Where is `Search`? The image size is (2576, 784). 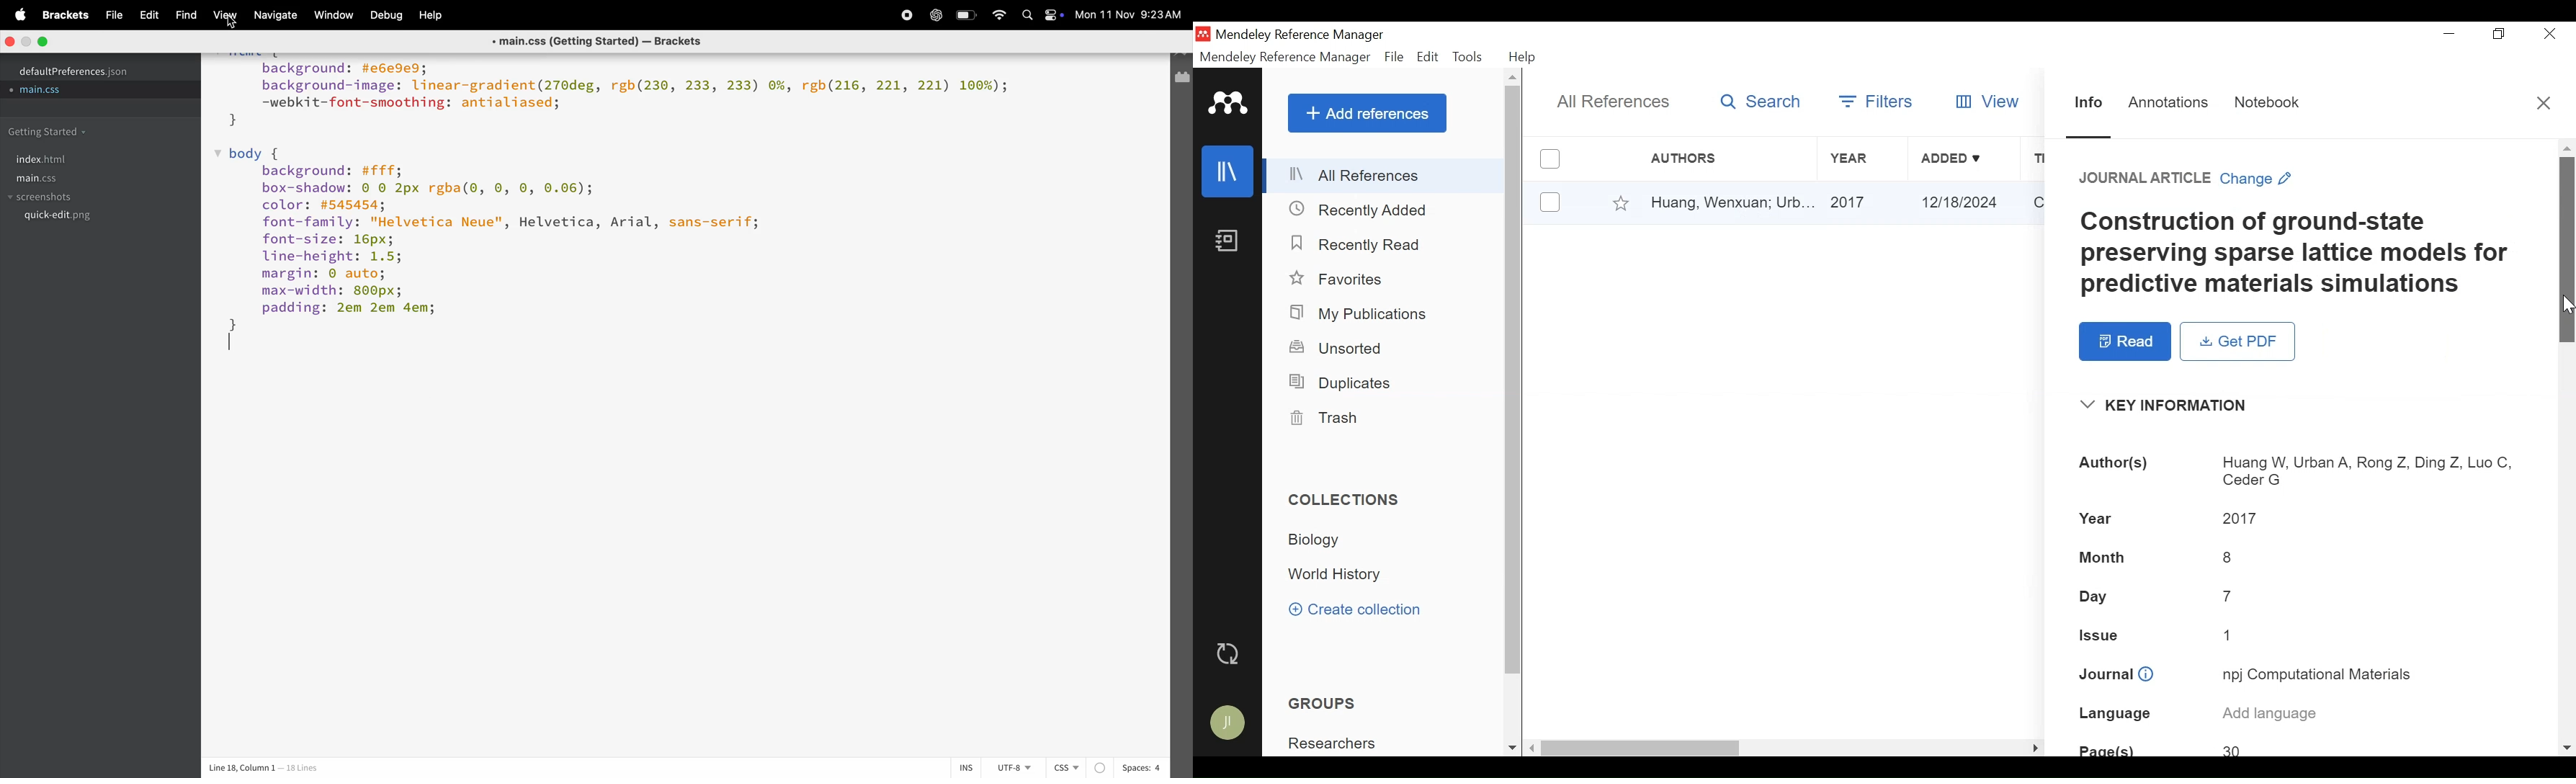 Search is located at coordinates (1761, 102).